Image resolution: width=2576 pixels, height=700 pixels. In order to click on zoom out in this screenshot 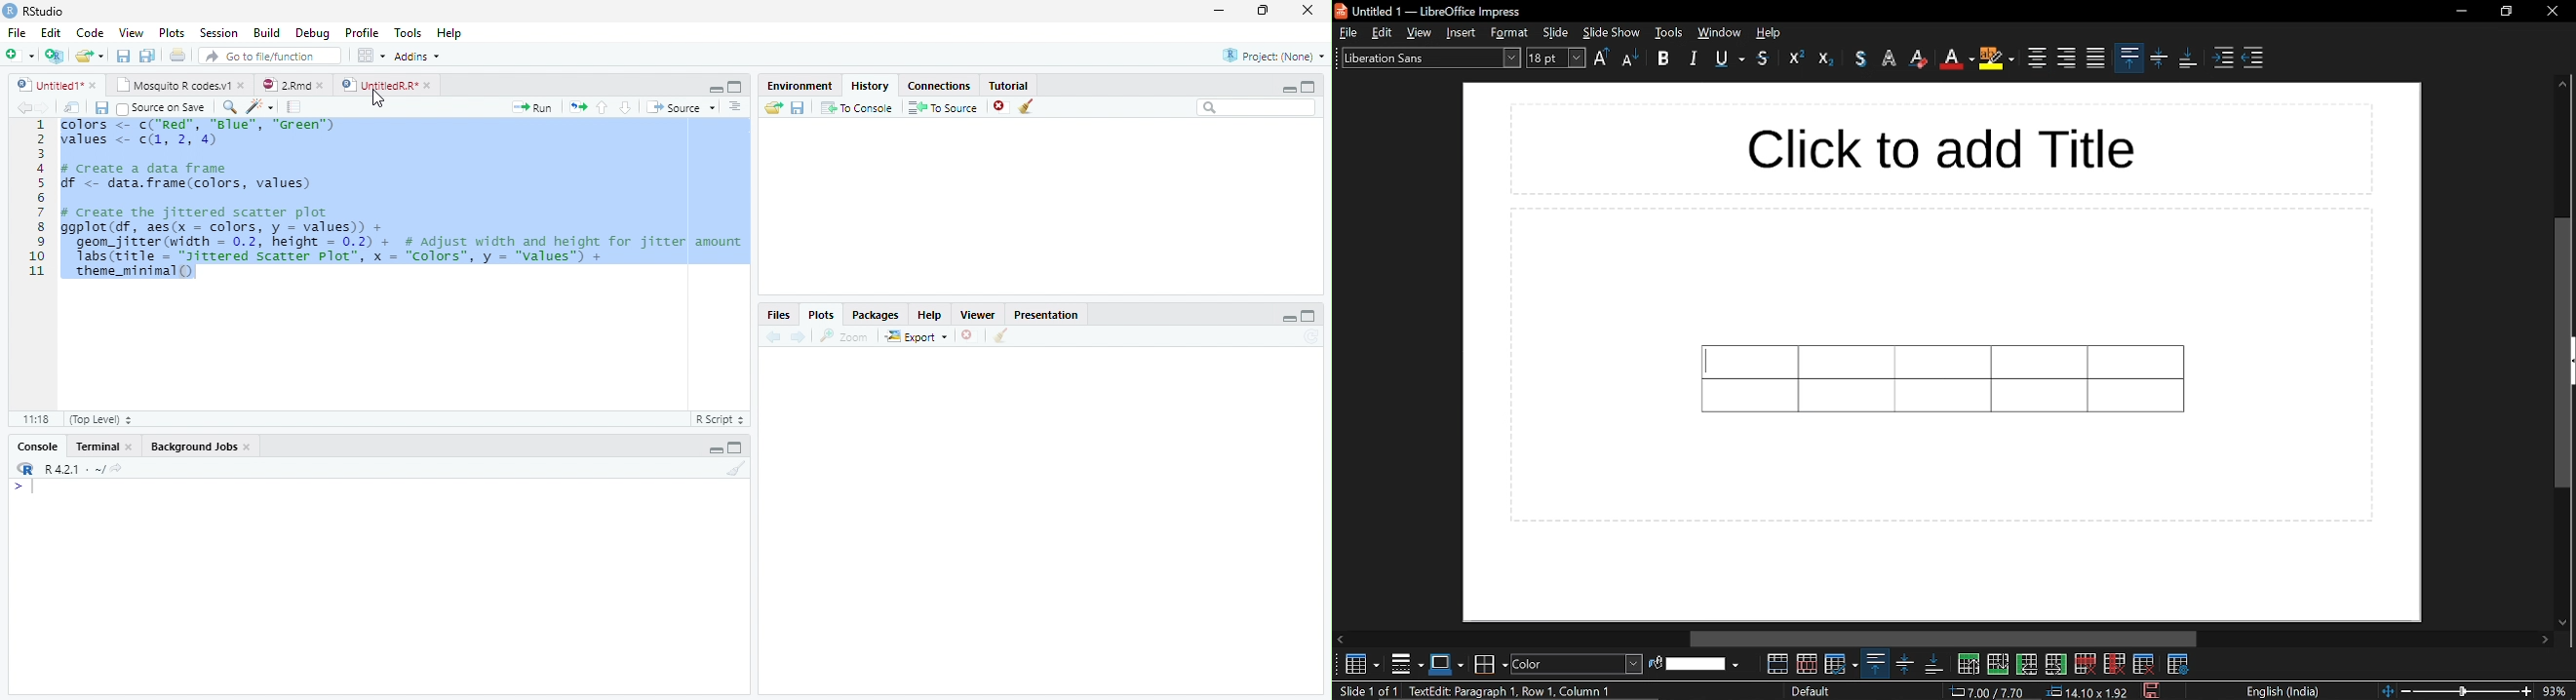, I will do `click(2408, 690)`.